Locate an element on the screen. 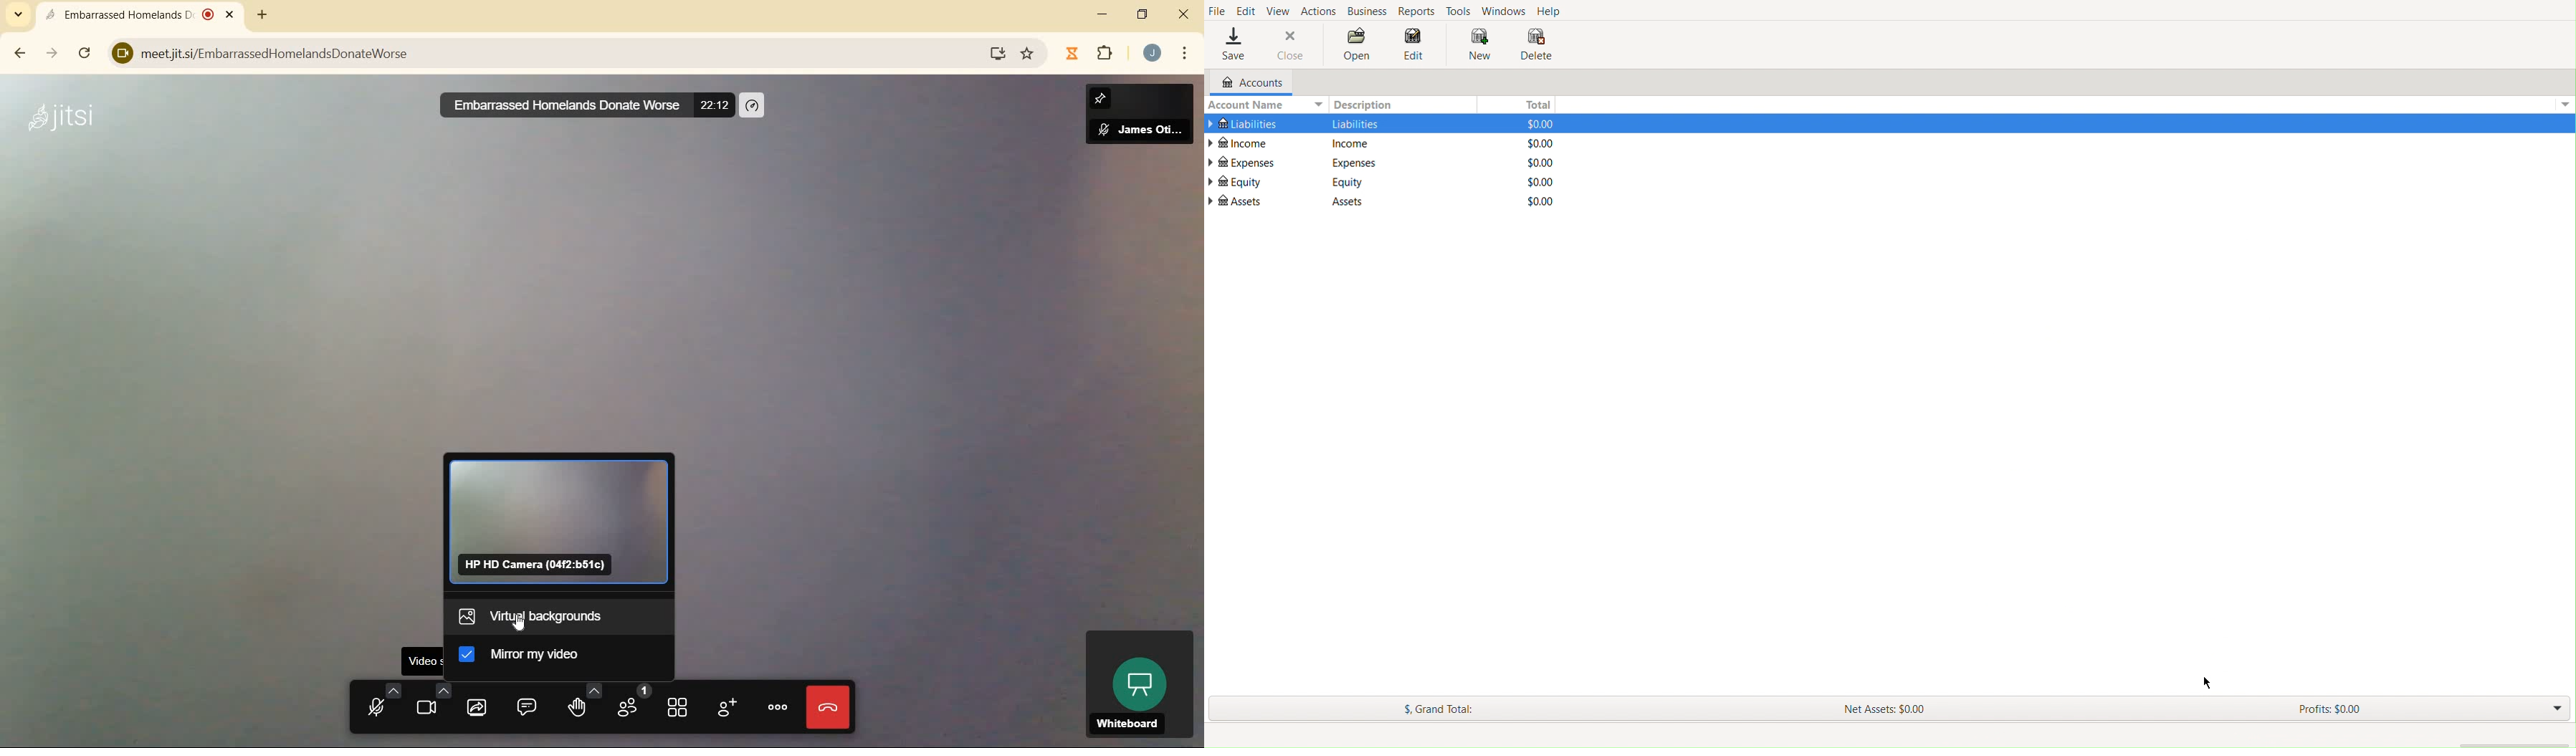  Save is located at coordinates (1233, 45).